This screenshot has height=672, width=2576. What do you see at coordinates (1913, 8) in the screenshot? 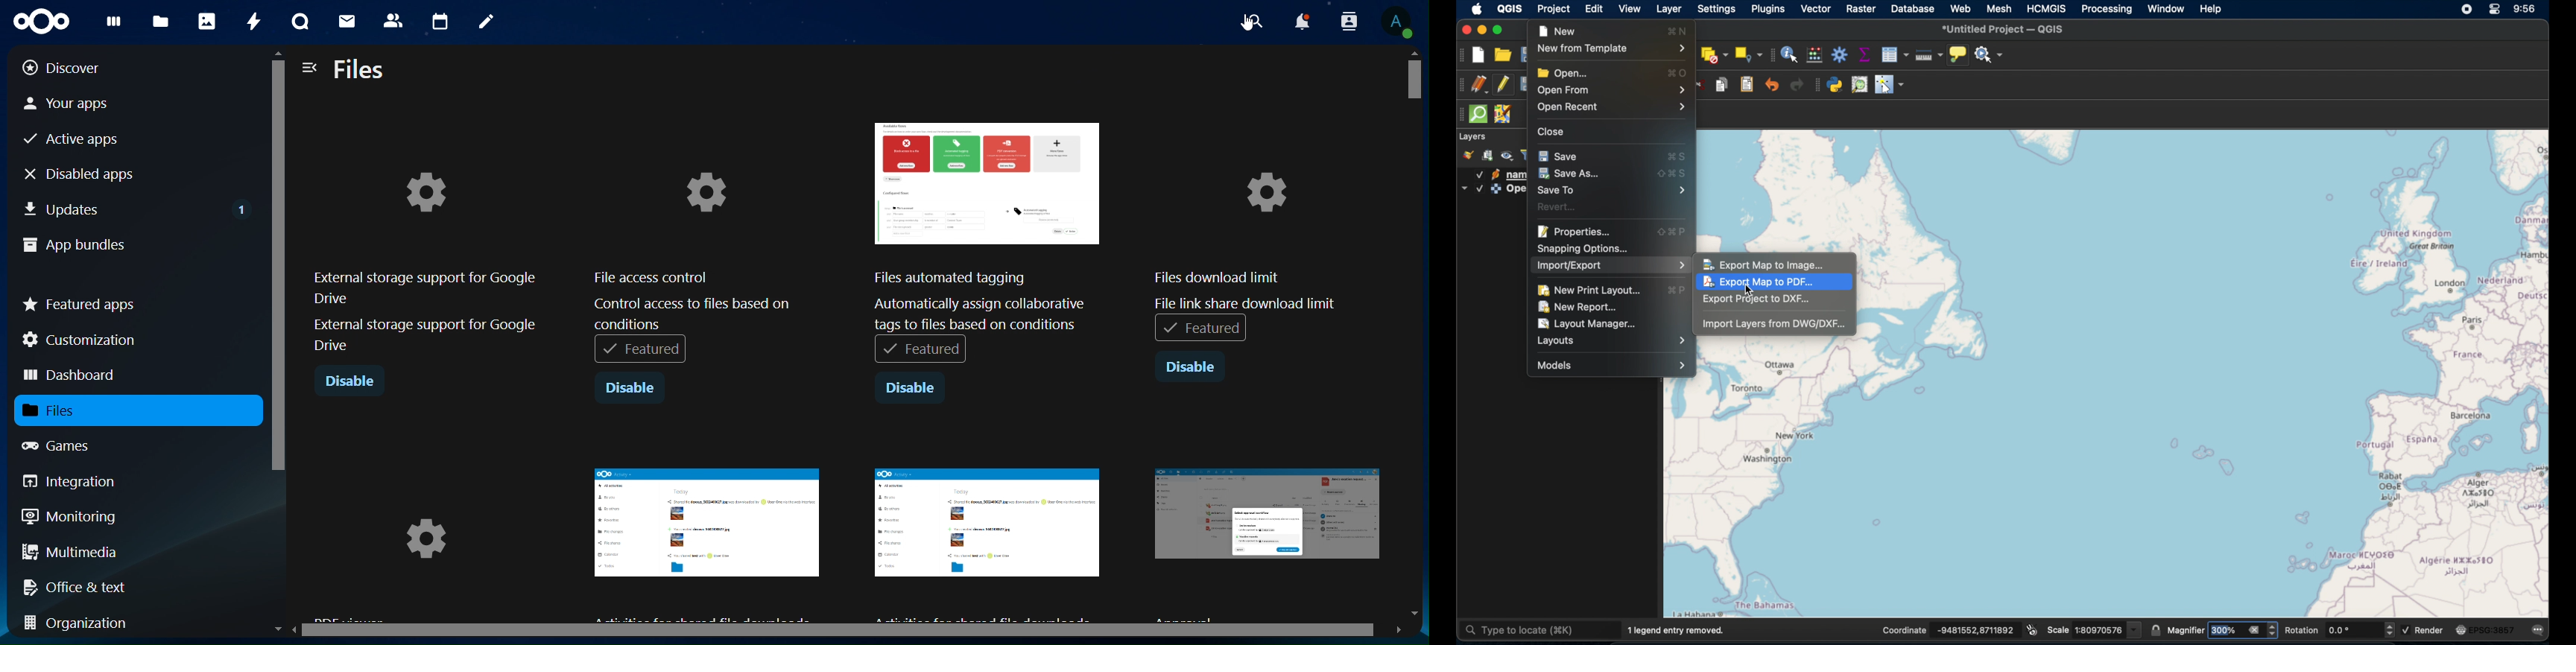
I see `database` at bounding box center [1913, 8].